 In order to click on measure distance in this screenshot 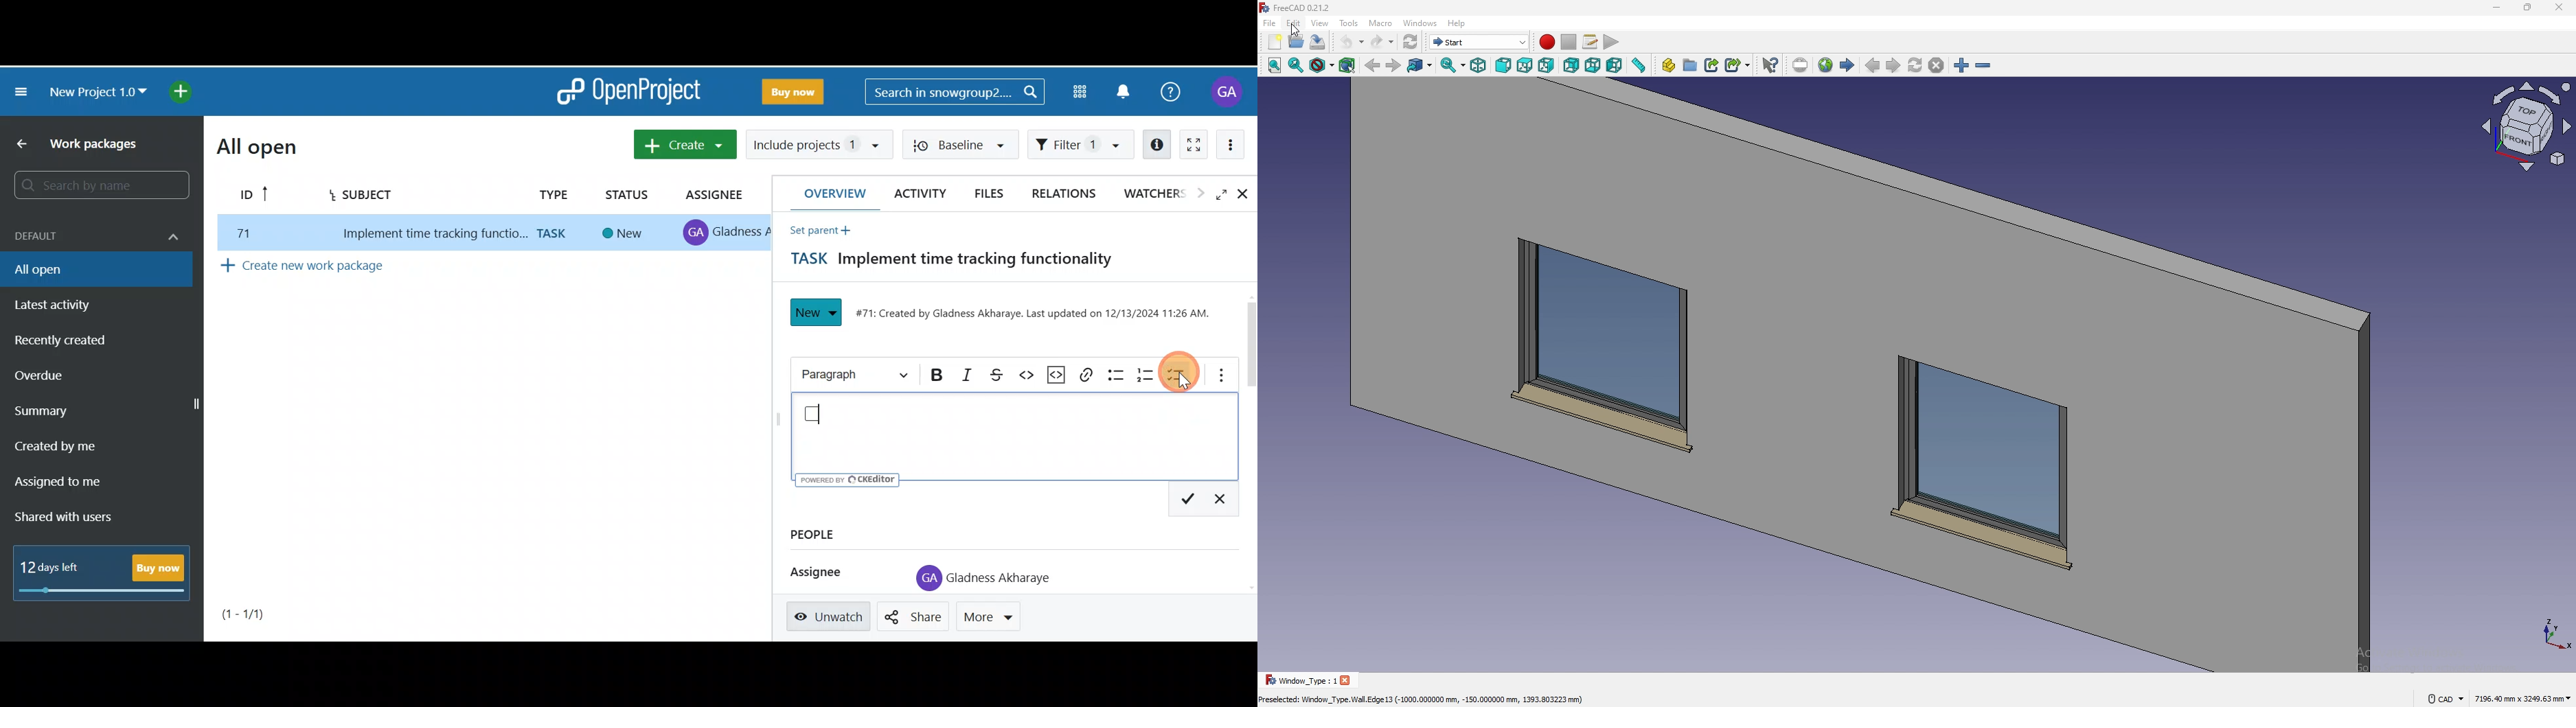, I will do `click(1639, 65)`.